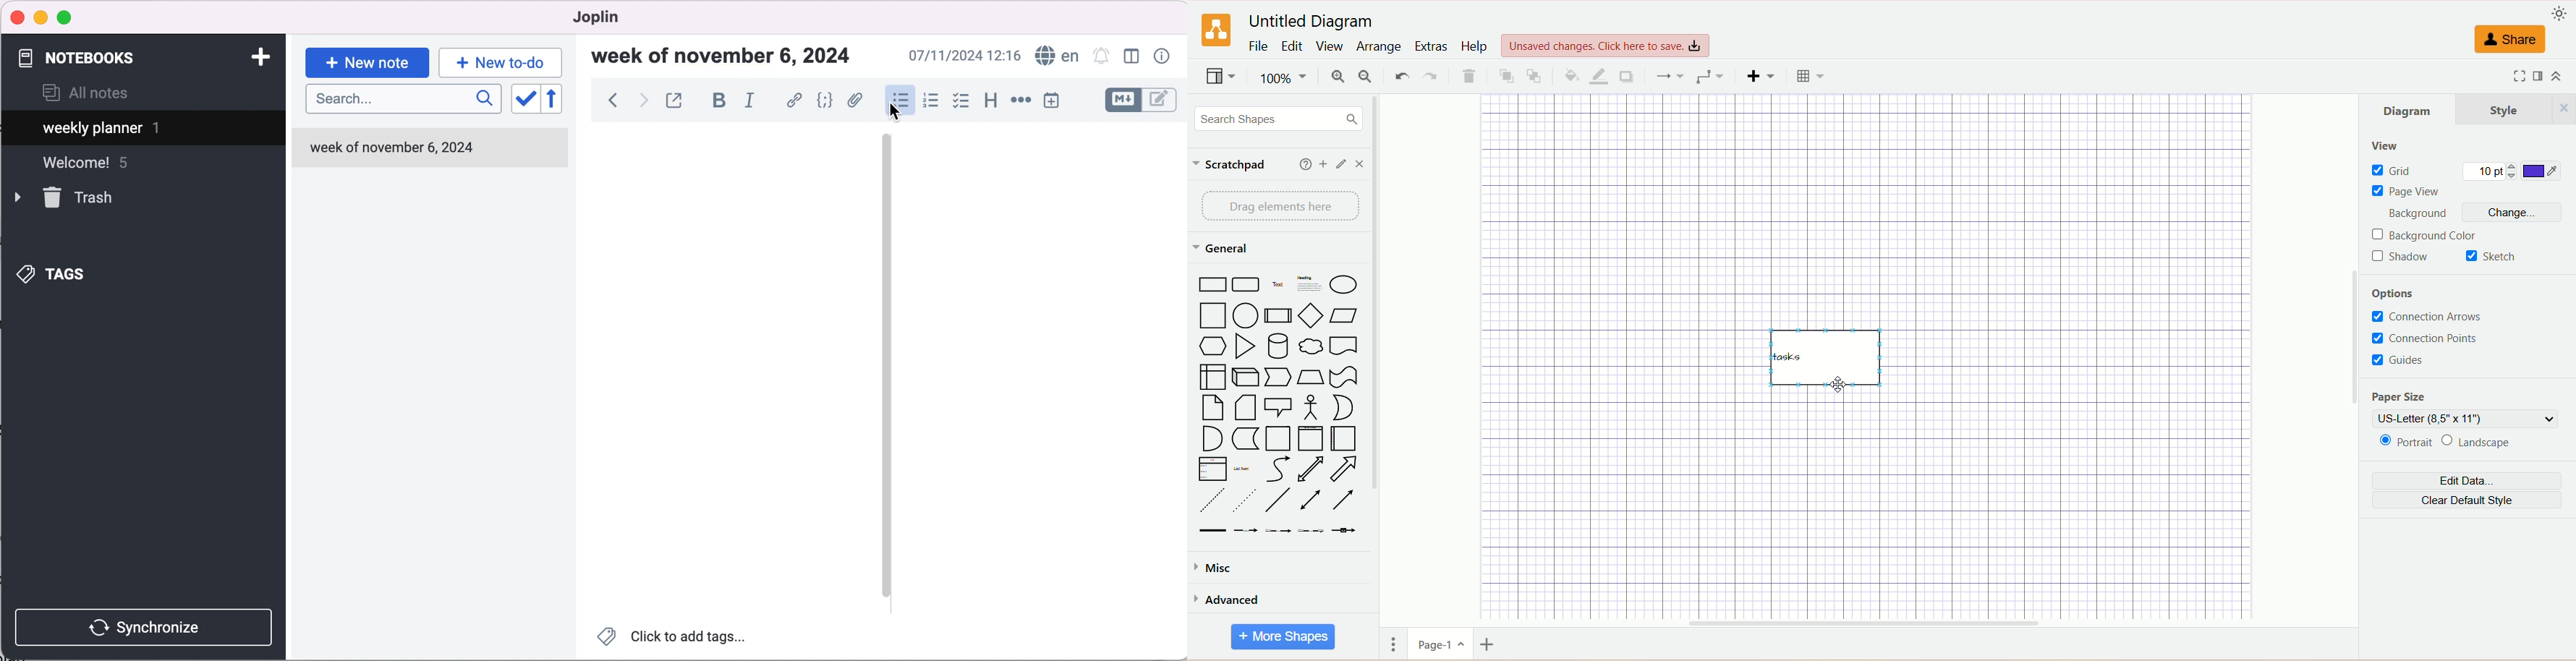 This screenshot has height=672, width=2576. Describe the element at coordinates (899, 101) in the screenshot. I see `bulleted list` at that location.